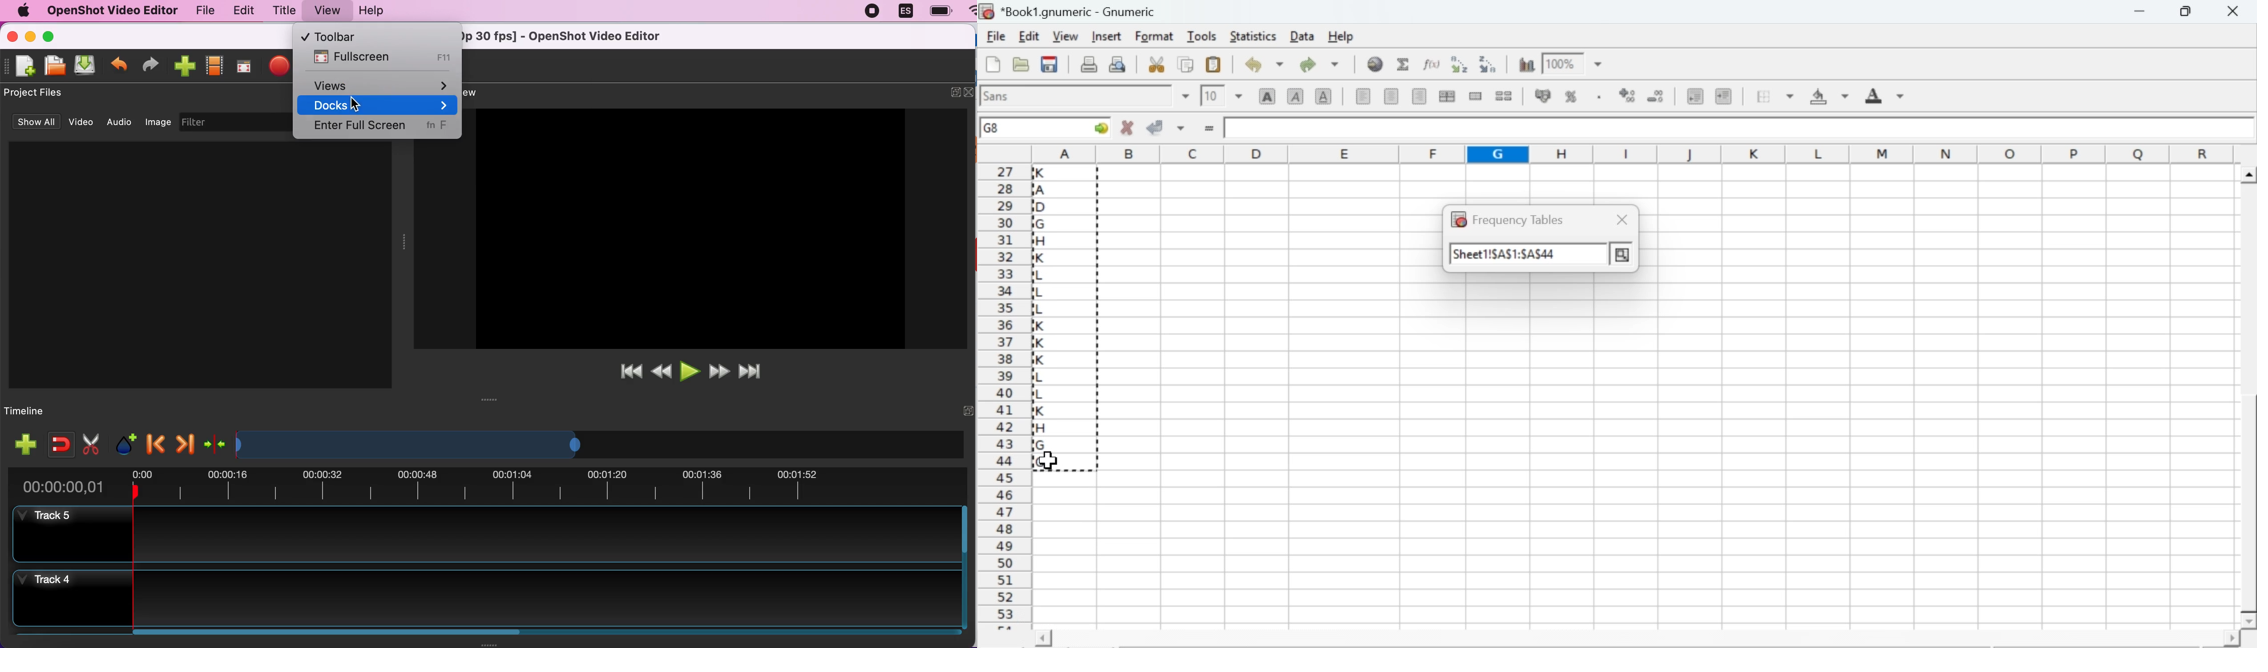  What do you see at coordinates (1695, 95) in the screenshot?
I see `decrease indent` at bounding box center [1695, 95].